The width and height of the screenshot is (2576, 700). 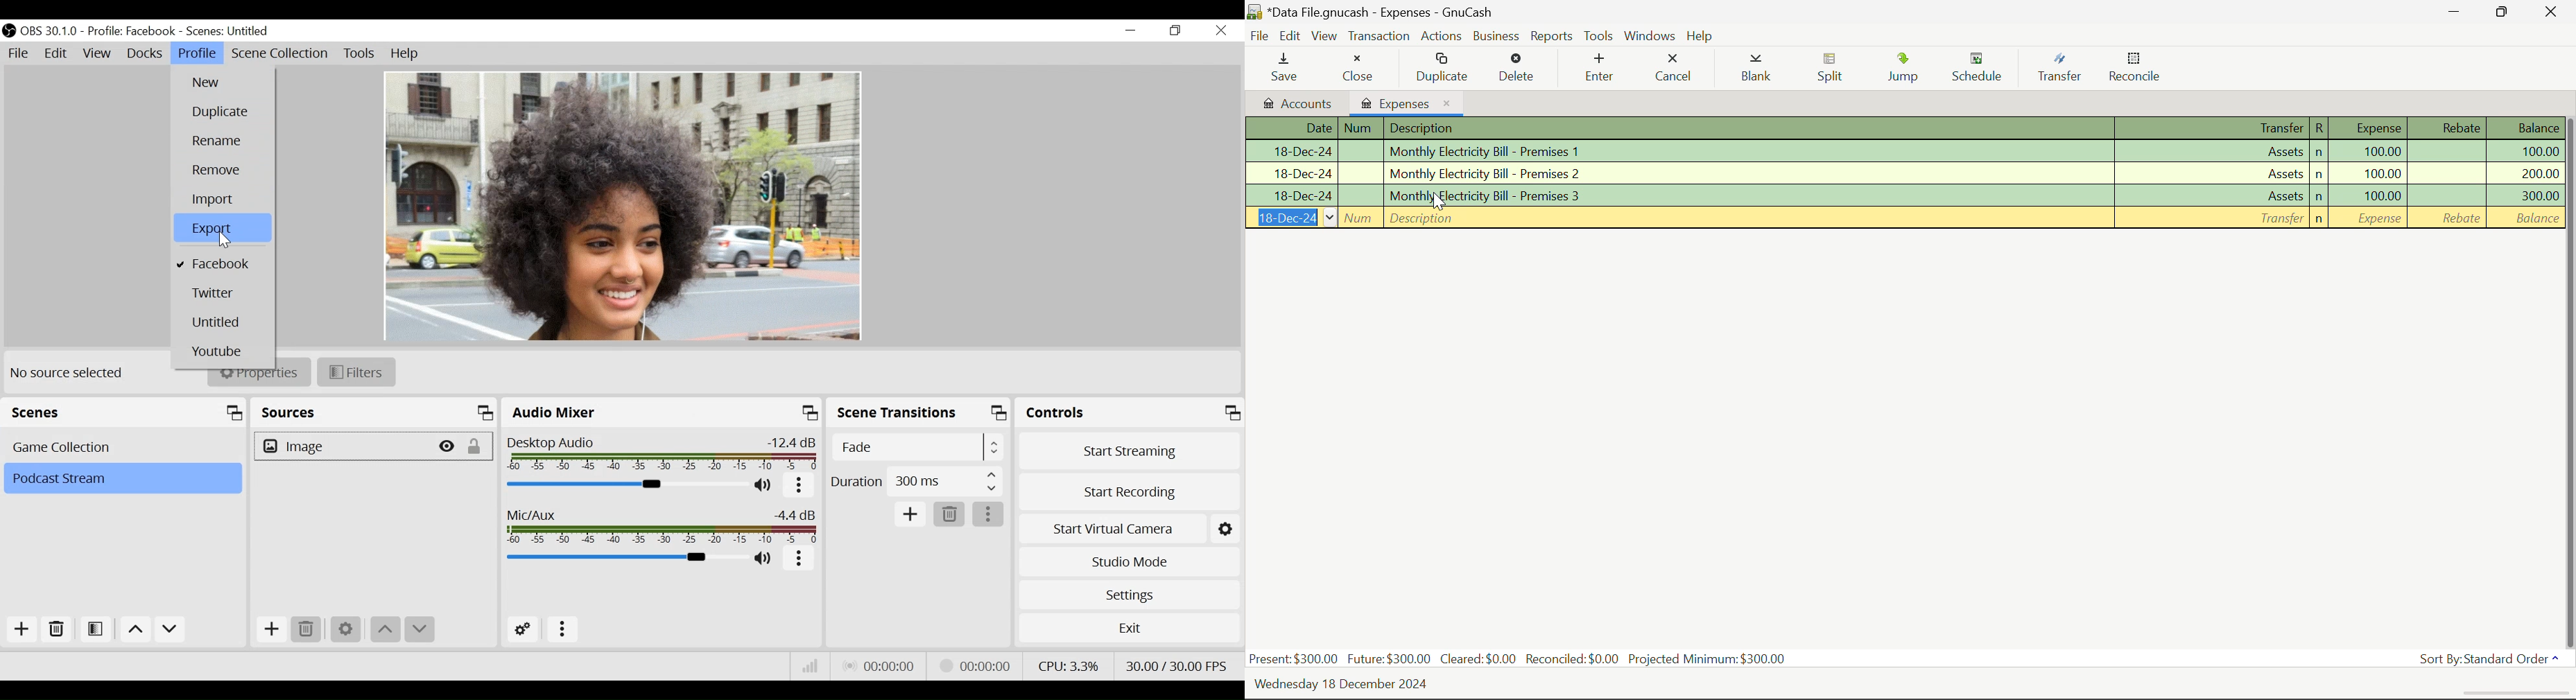 I want to click on Image, so click(x=344, y=447).